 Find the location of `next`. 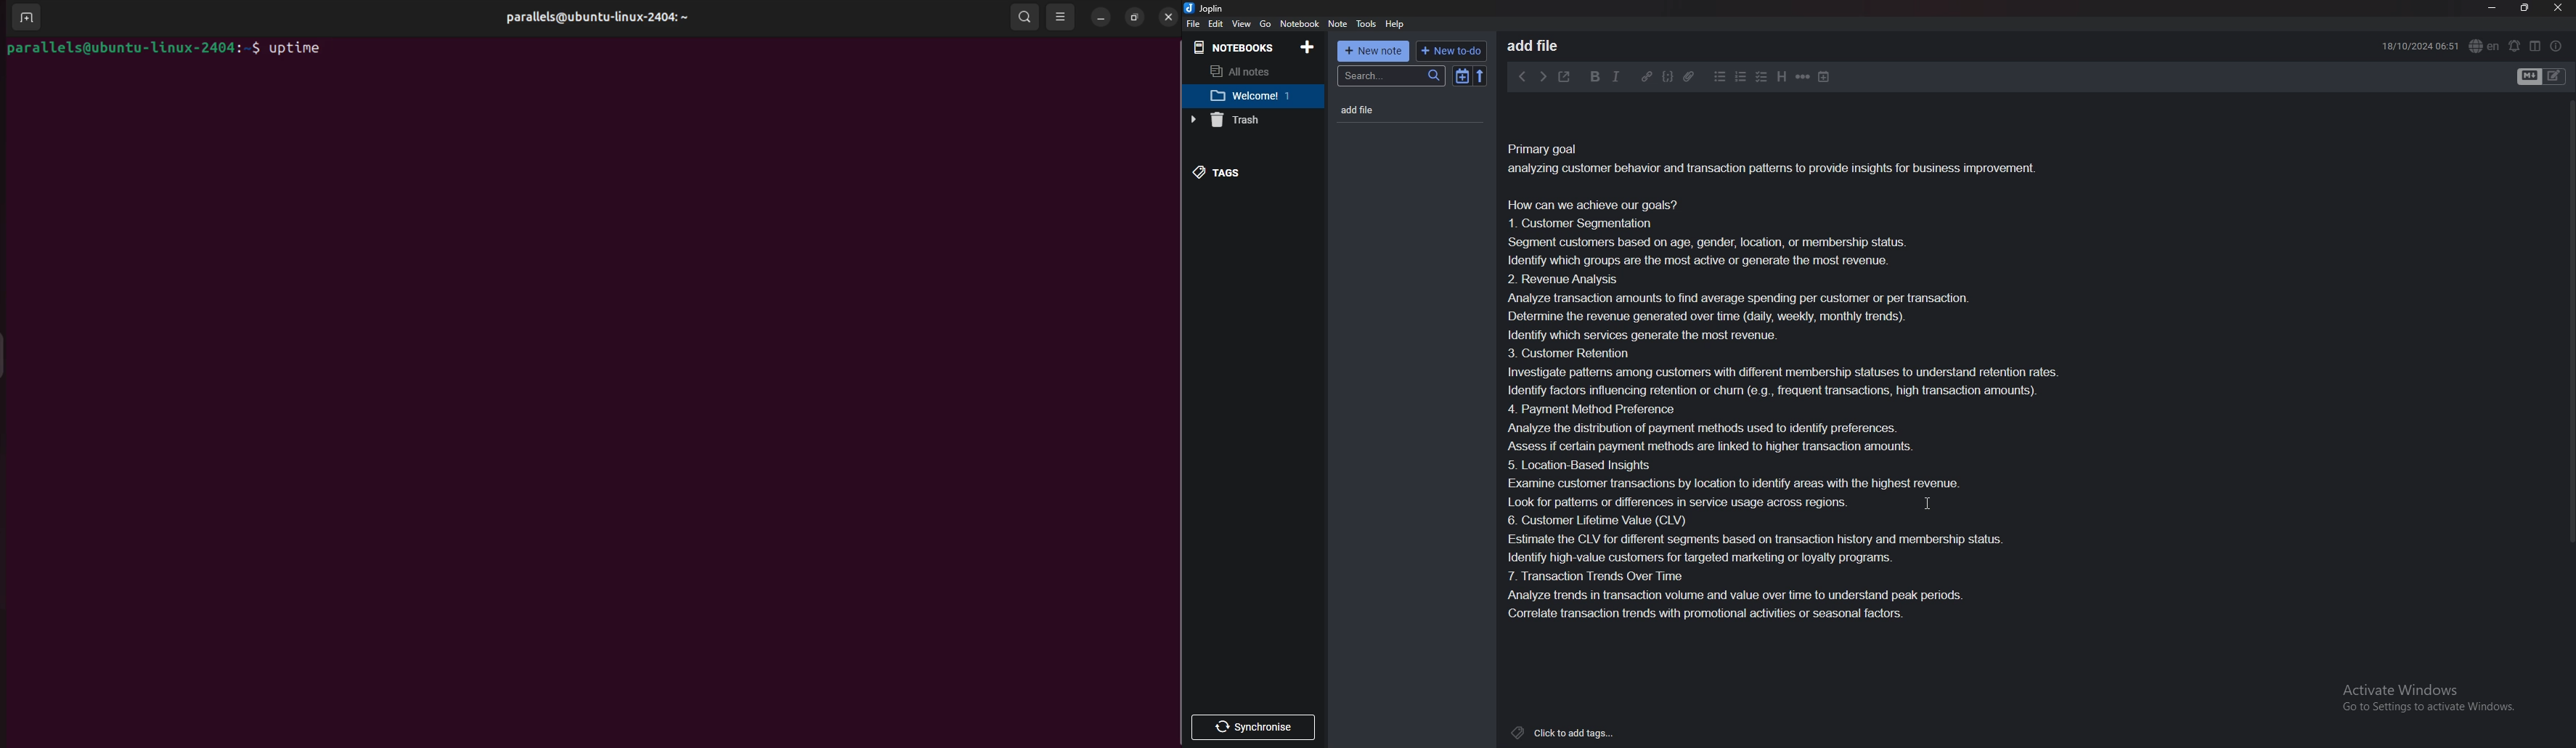

next is located at coordinates (1543, 76).